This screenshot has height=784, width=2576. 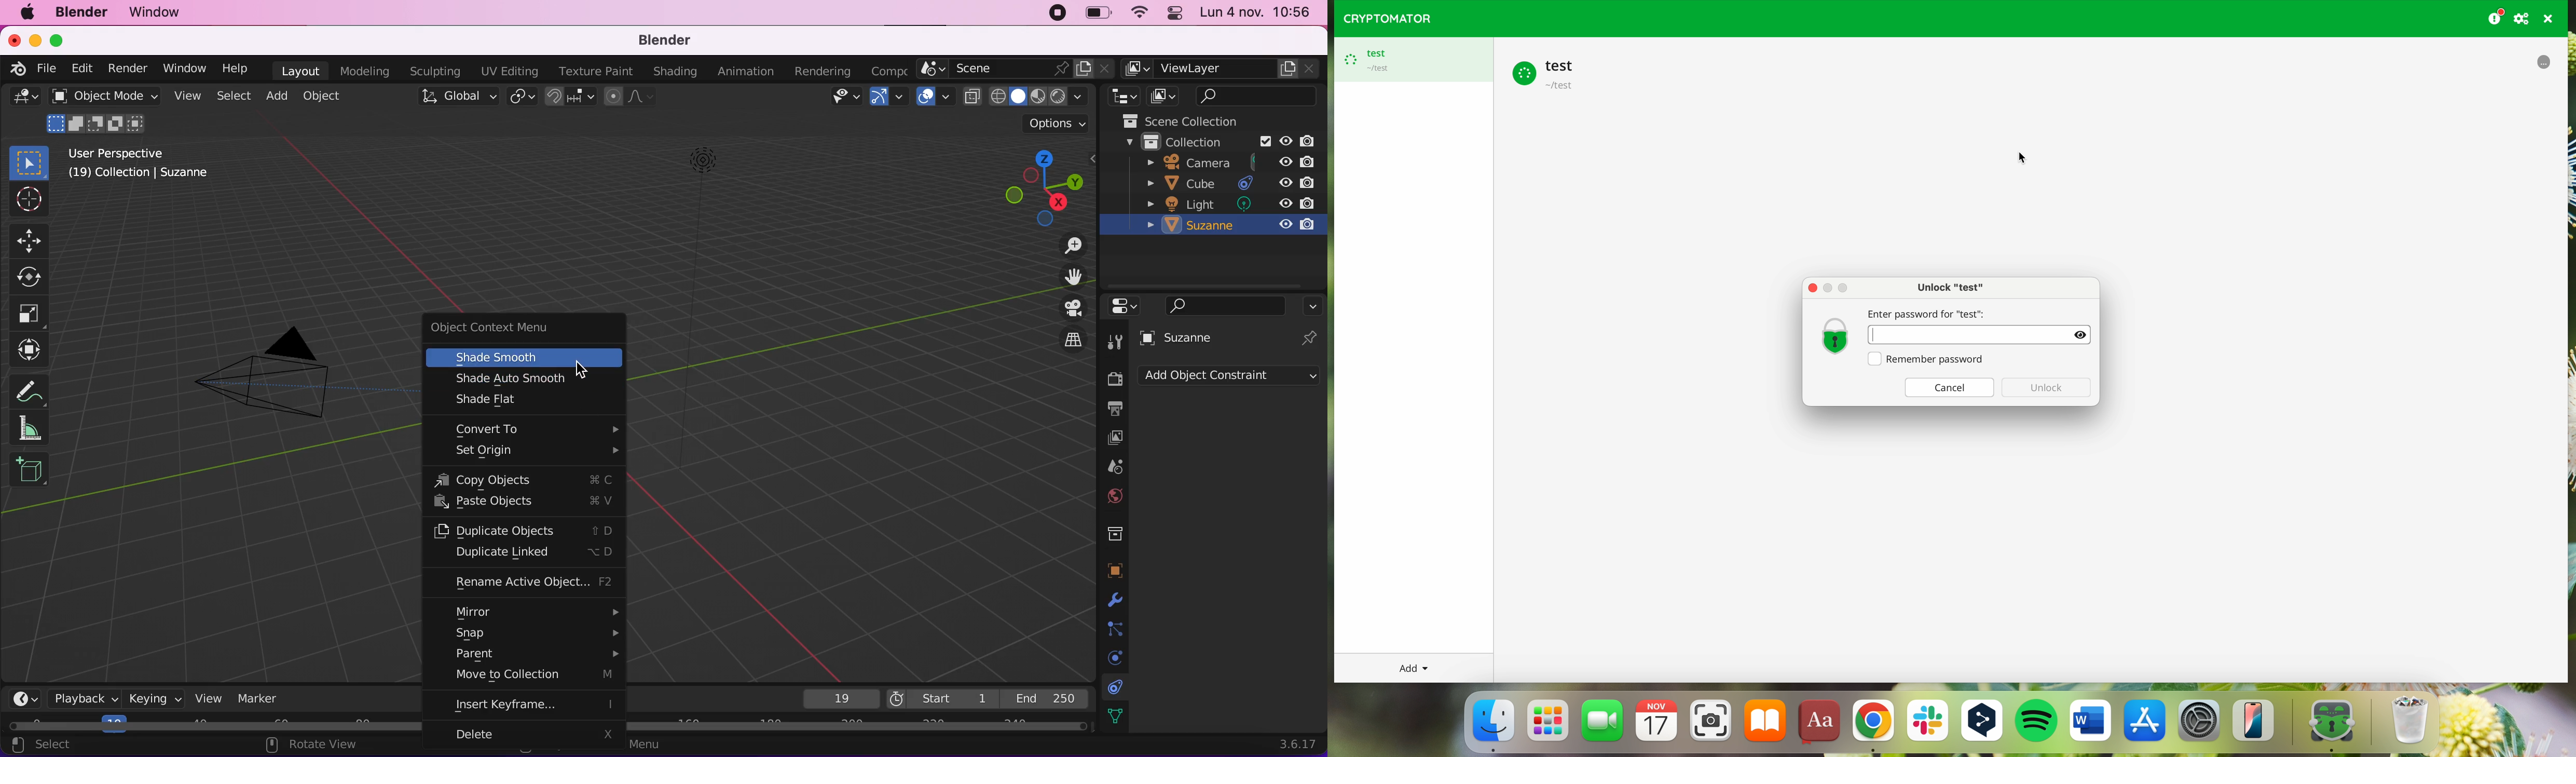 I want to click on blender logo, so click(x=20, y=69).